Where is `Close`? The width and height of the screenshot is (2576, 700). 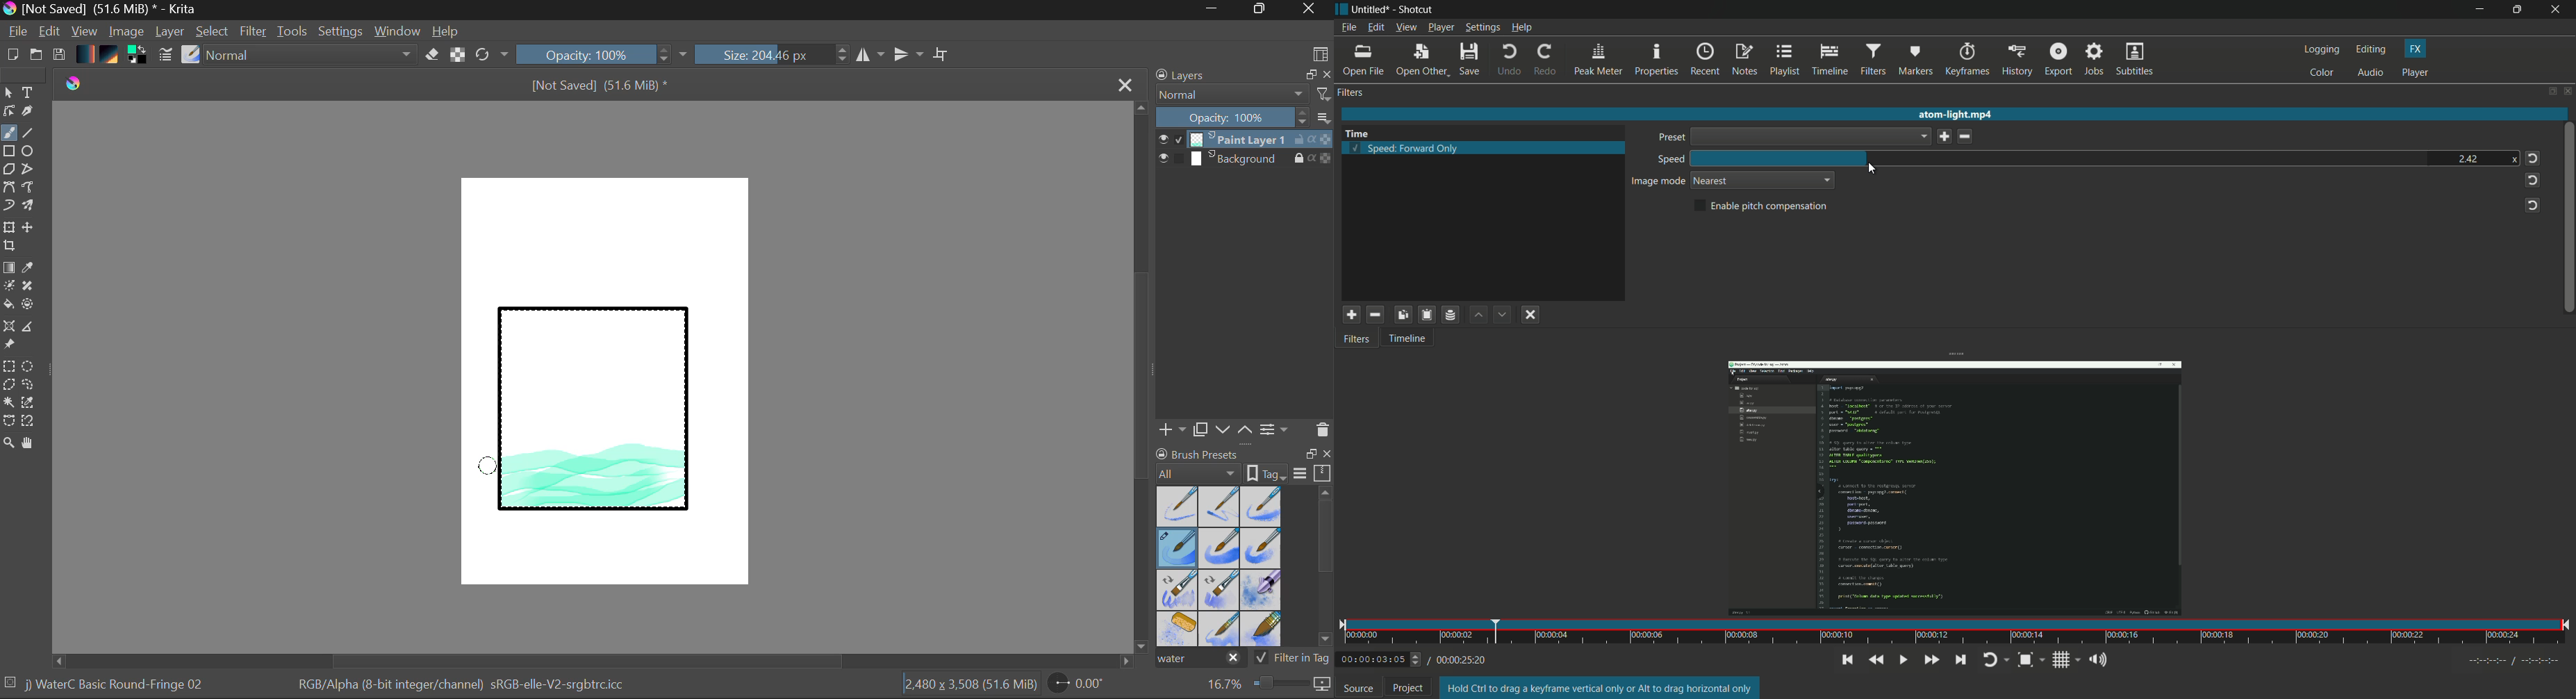
Close is located at coordinates (1310, 10).